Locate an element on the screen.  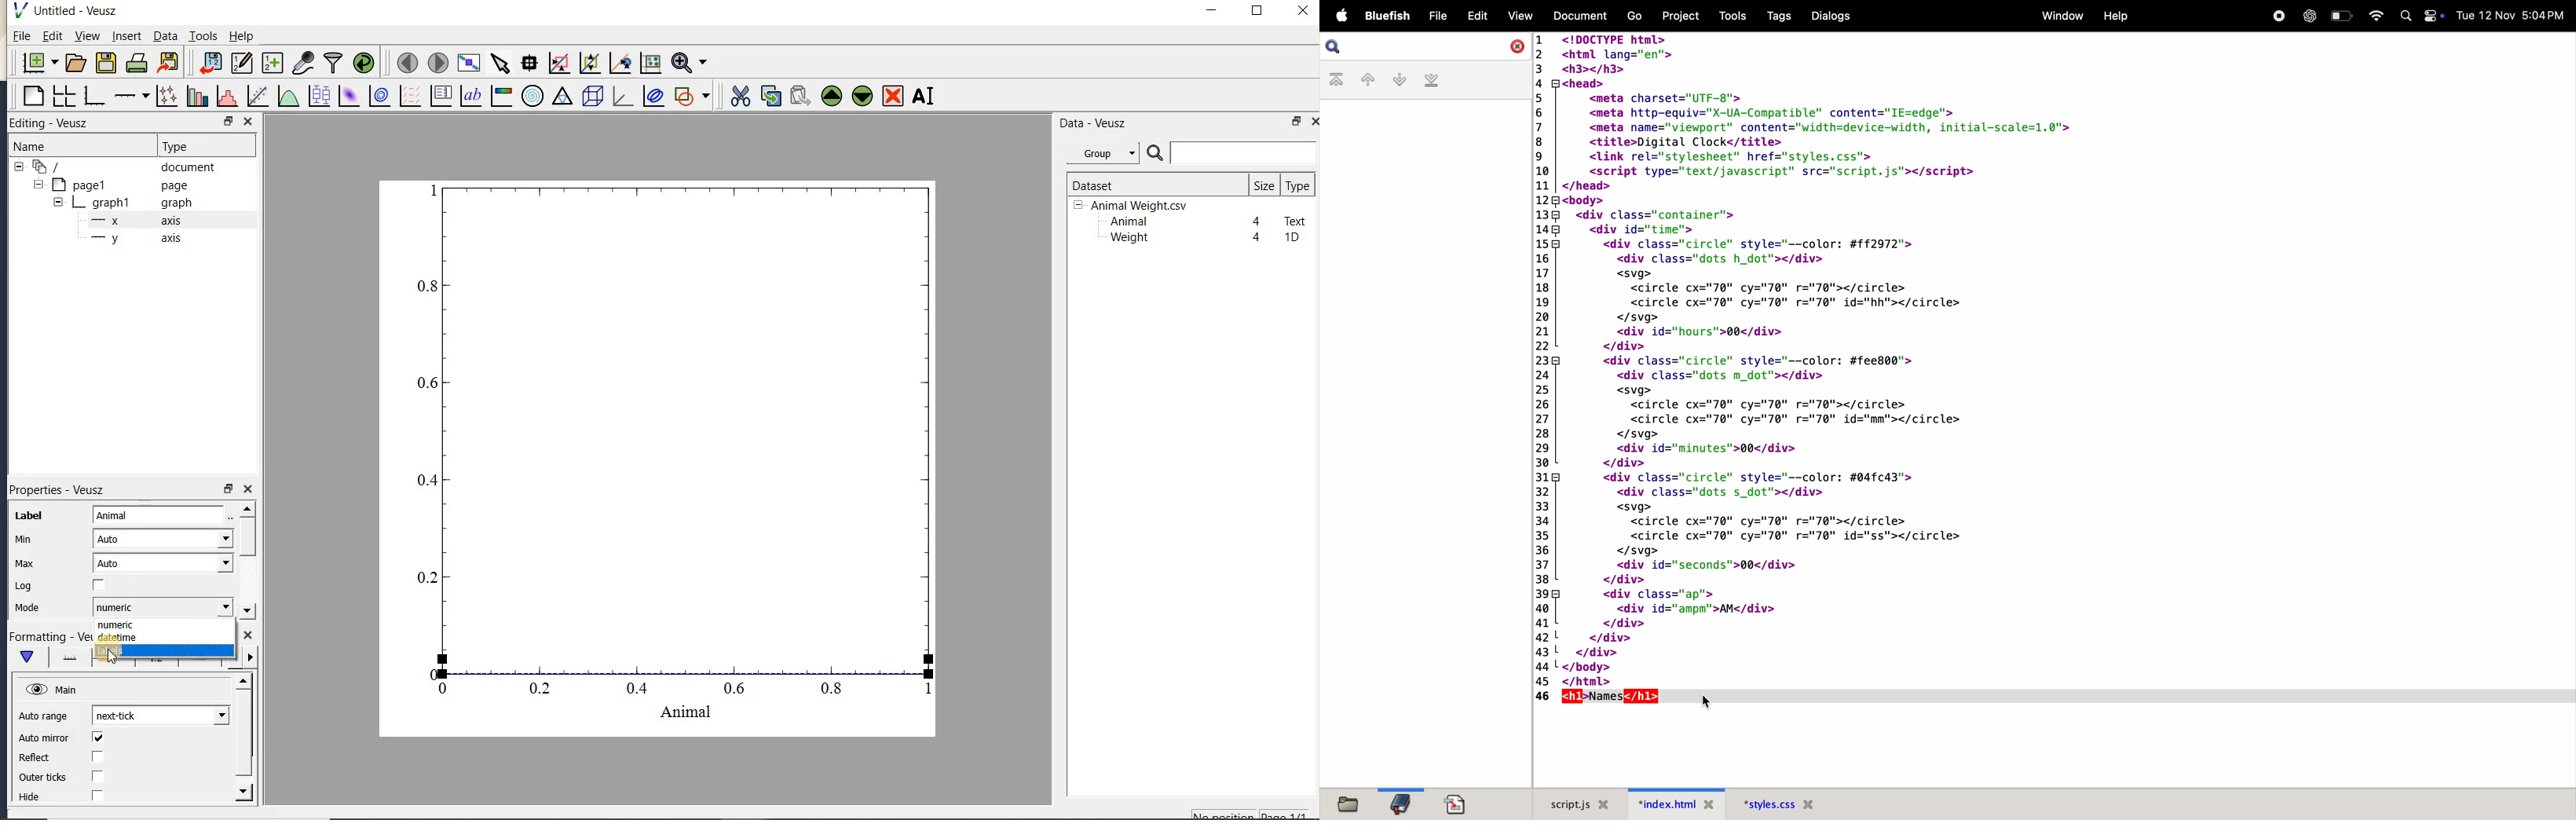
record is located at coordinates (2277, 16).